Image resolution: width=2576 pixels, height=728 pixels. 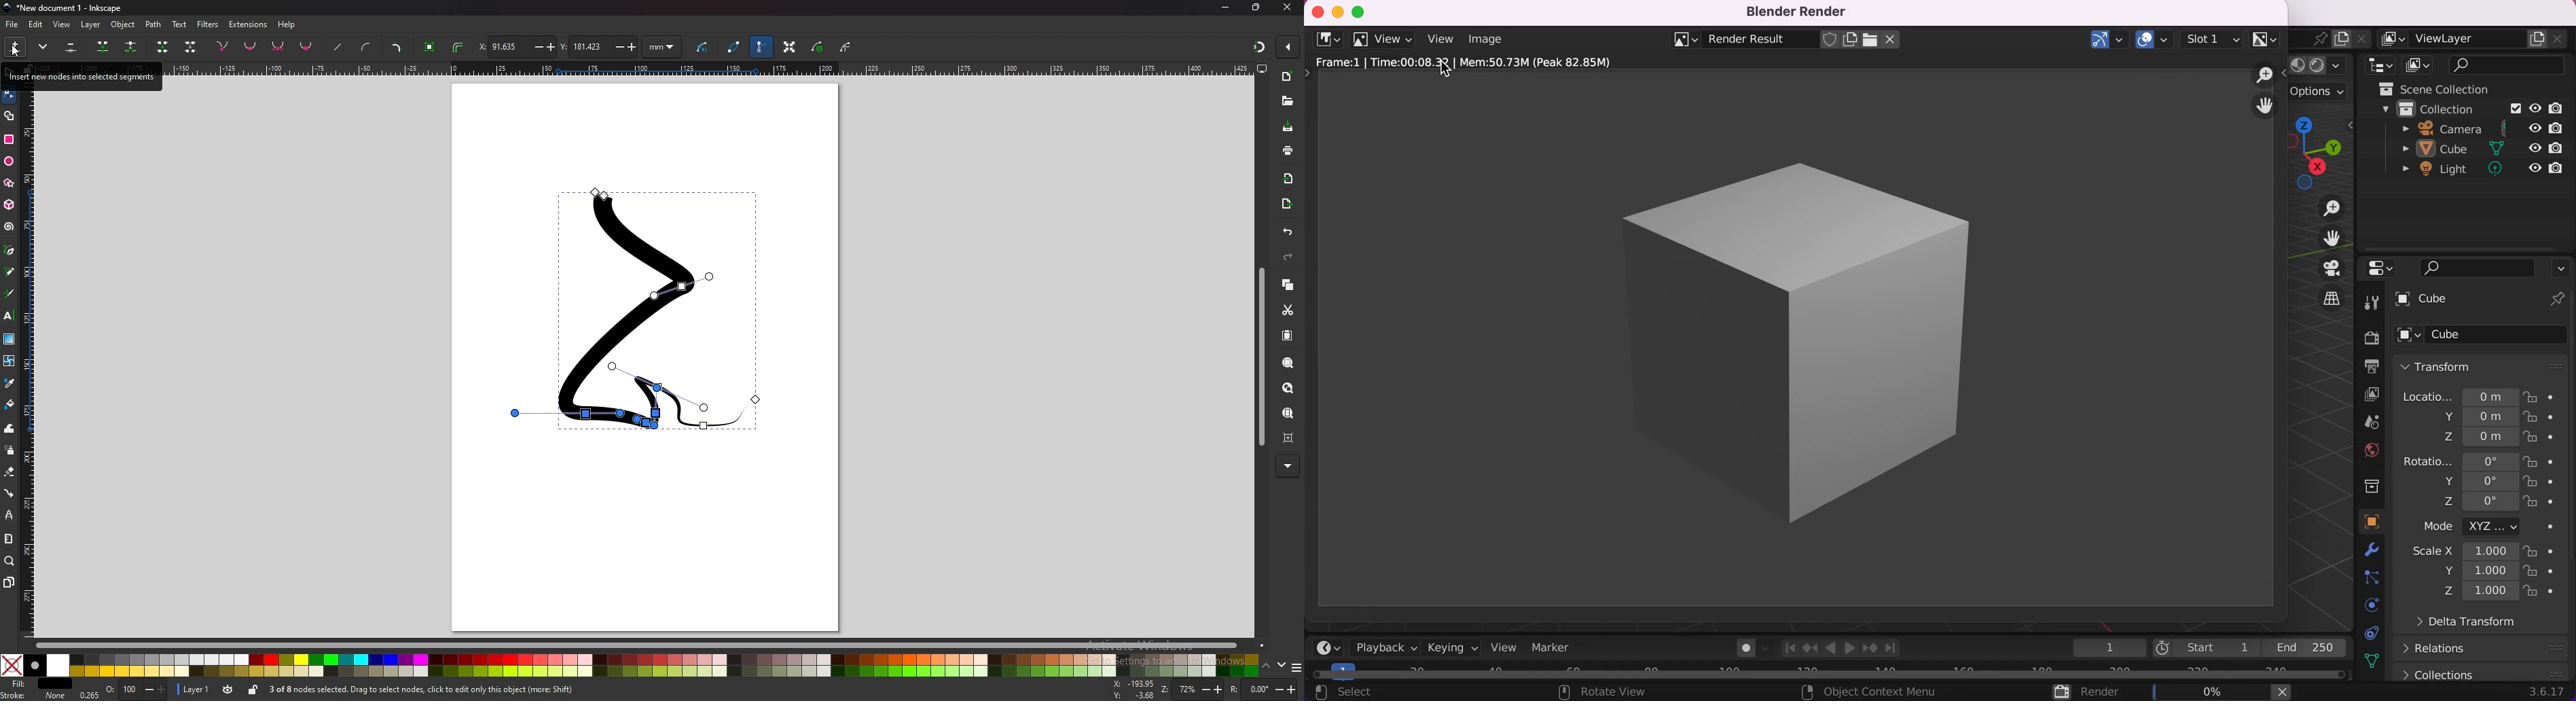 I want to click on maximize, so click(x=1357, y=12).